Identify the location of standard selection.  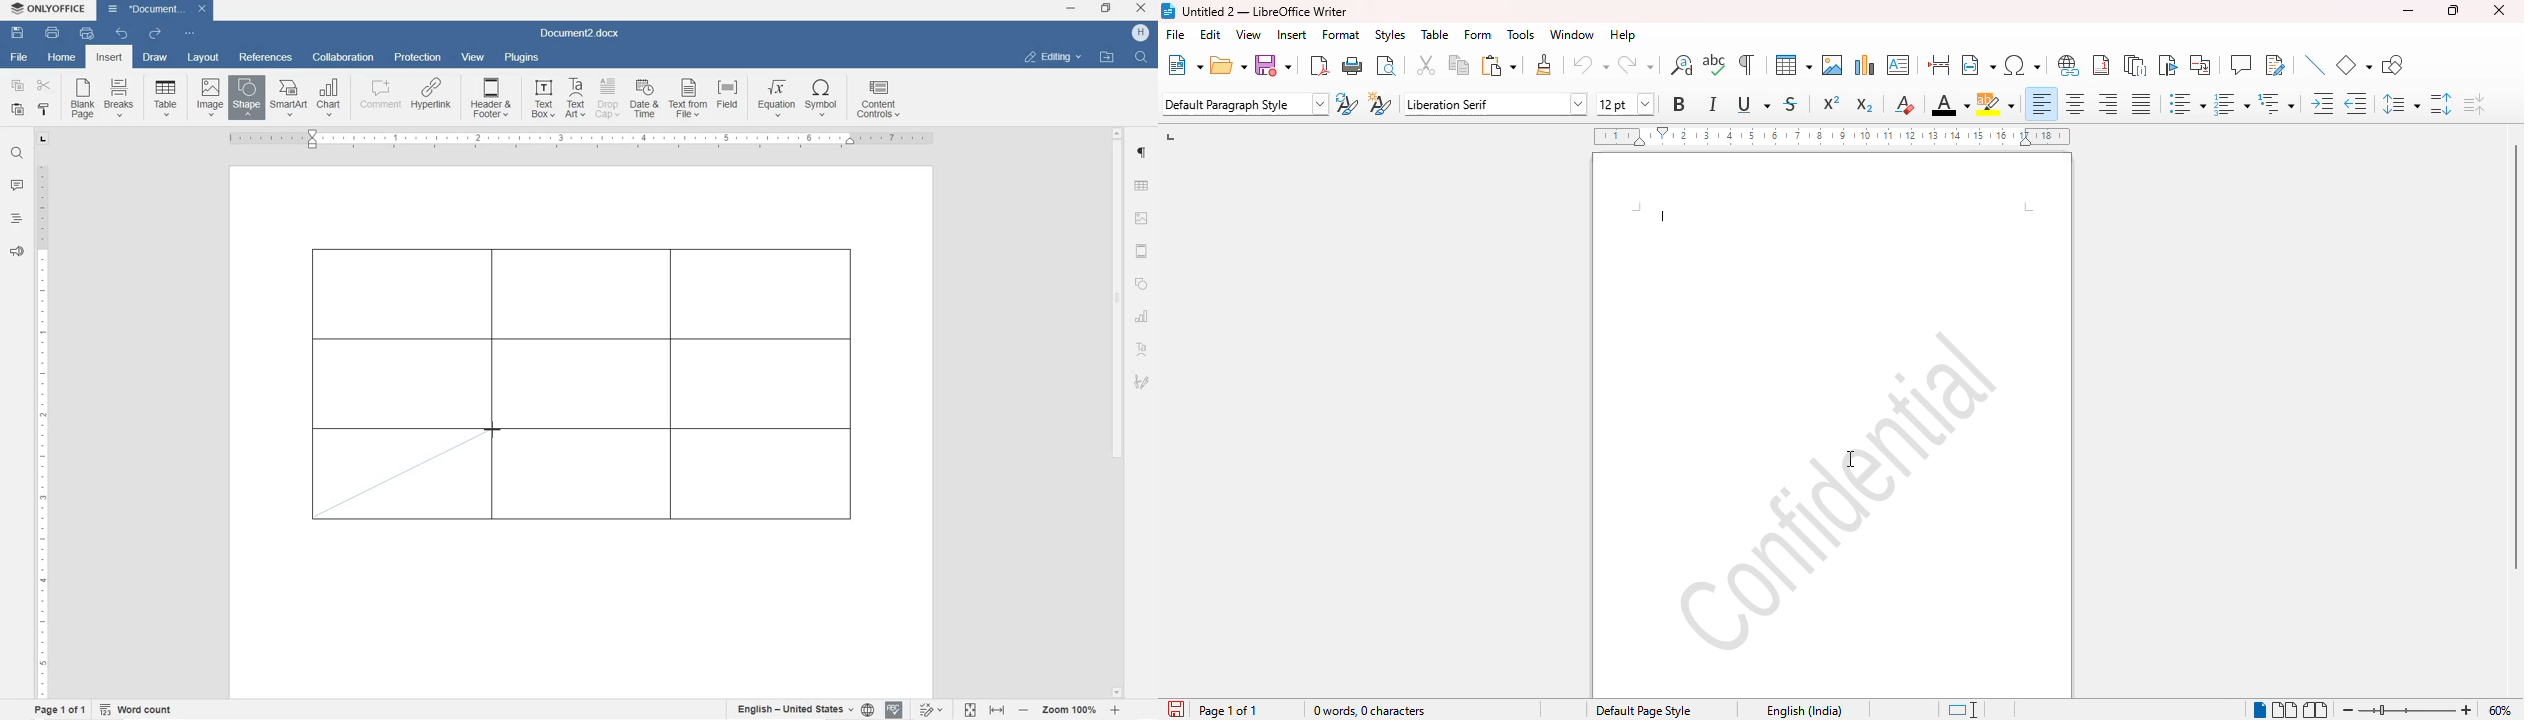
(1964, 710).